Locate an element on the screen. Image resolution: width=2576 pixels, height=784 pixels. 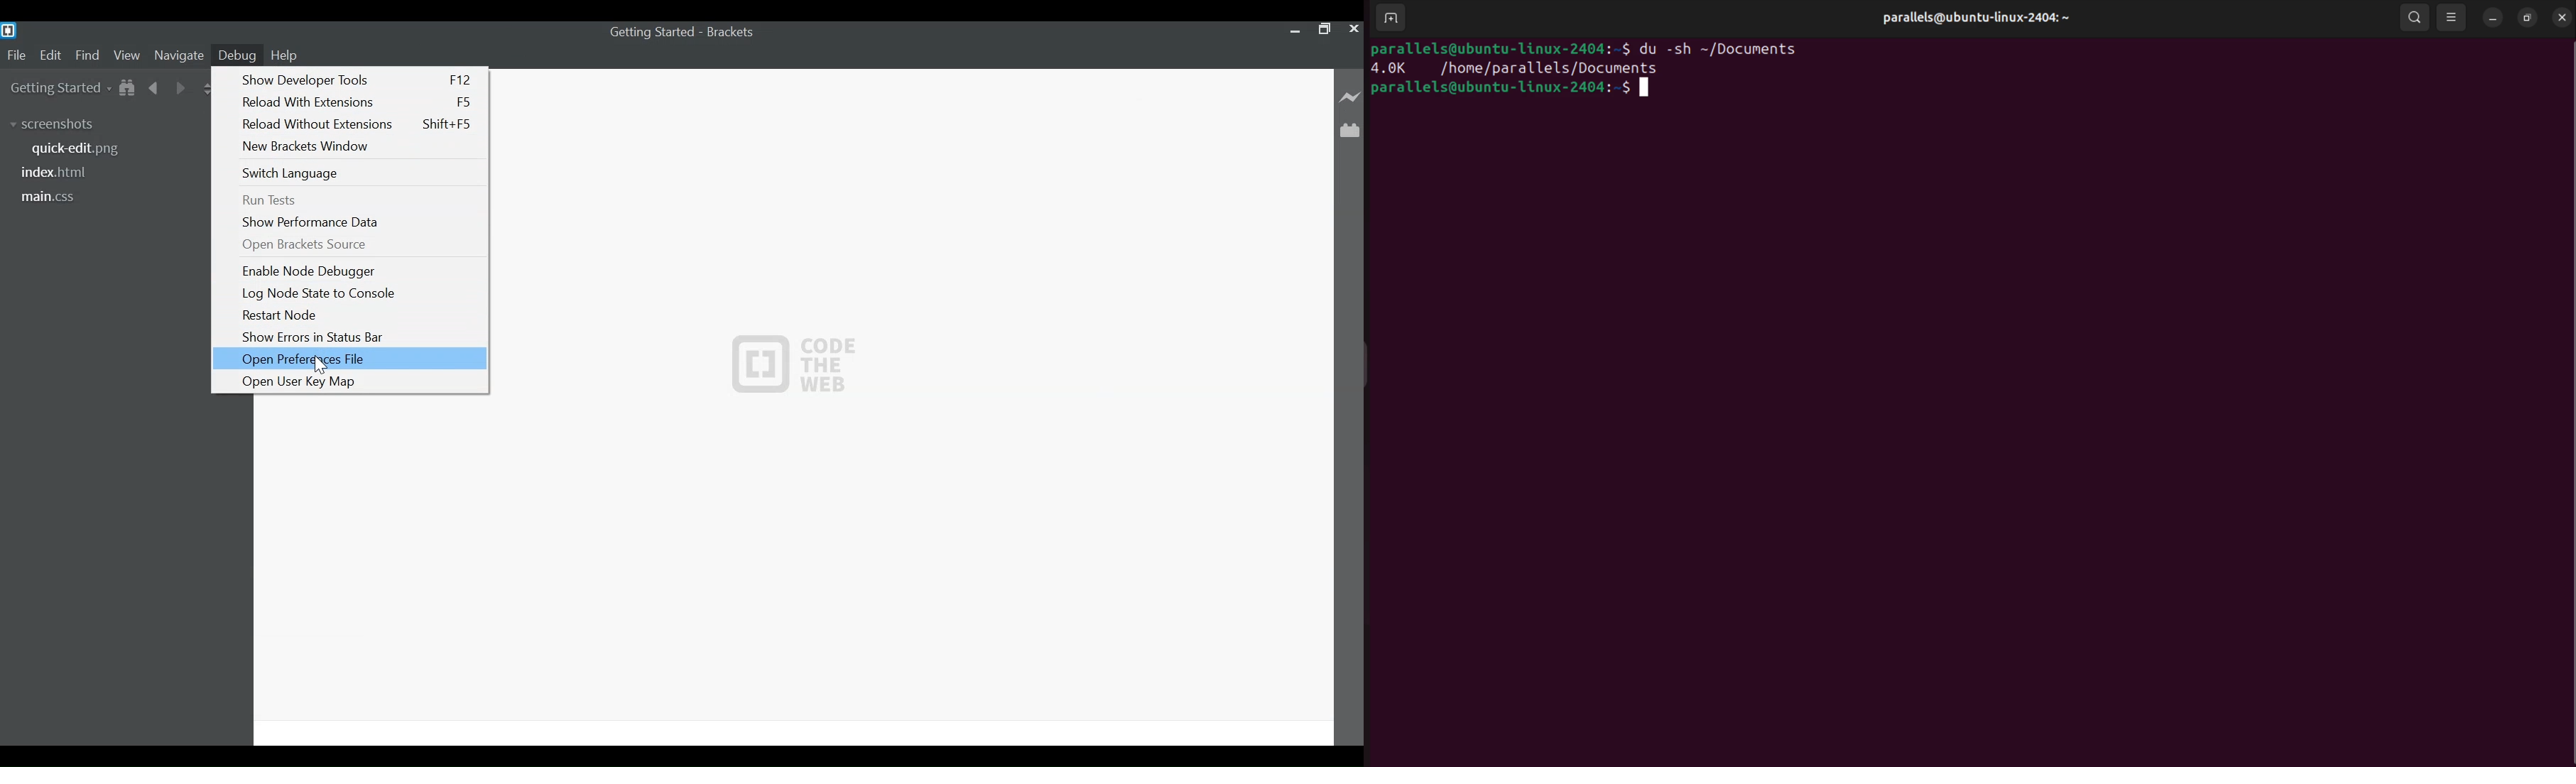
Close is located at coordinates (1354, 31).